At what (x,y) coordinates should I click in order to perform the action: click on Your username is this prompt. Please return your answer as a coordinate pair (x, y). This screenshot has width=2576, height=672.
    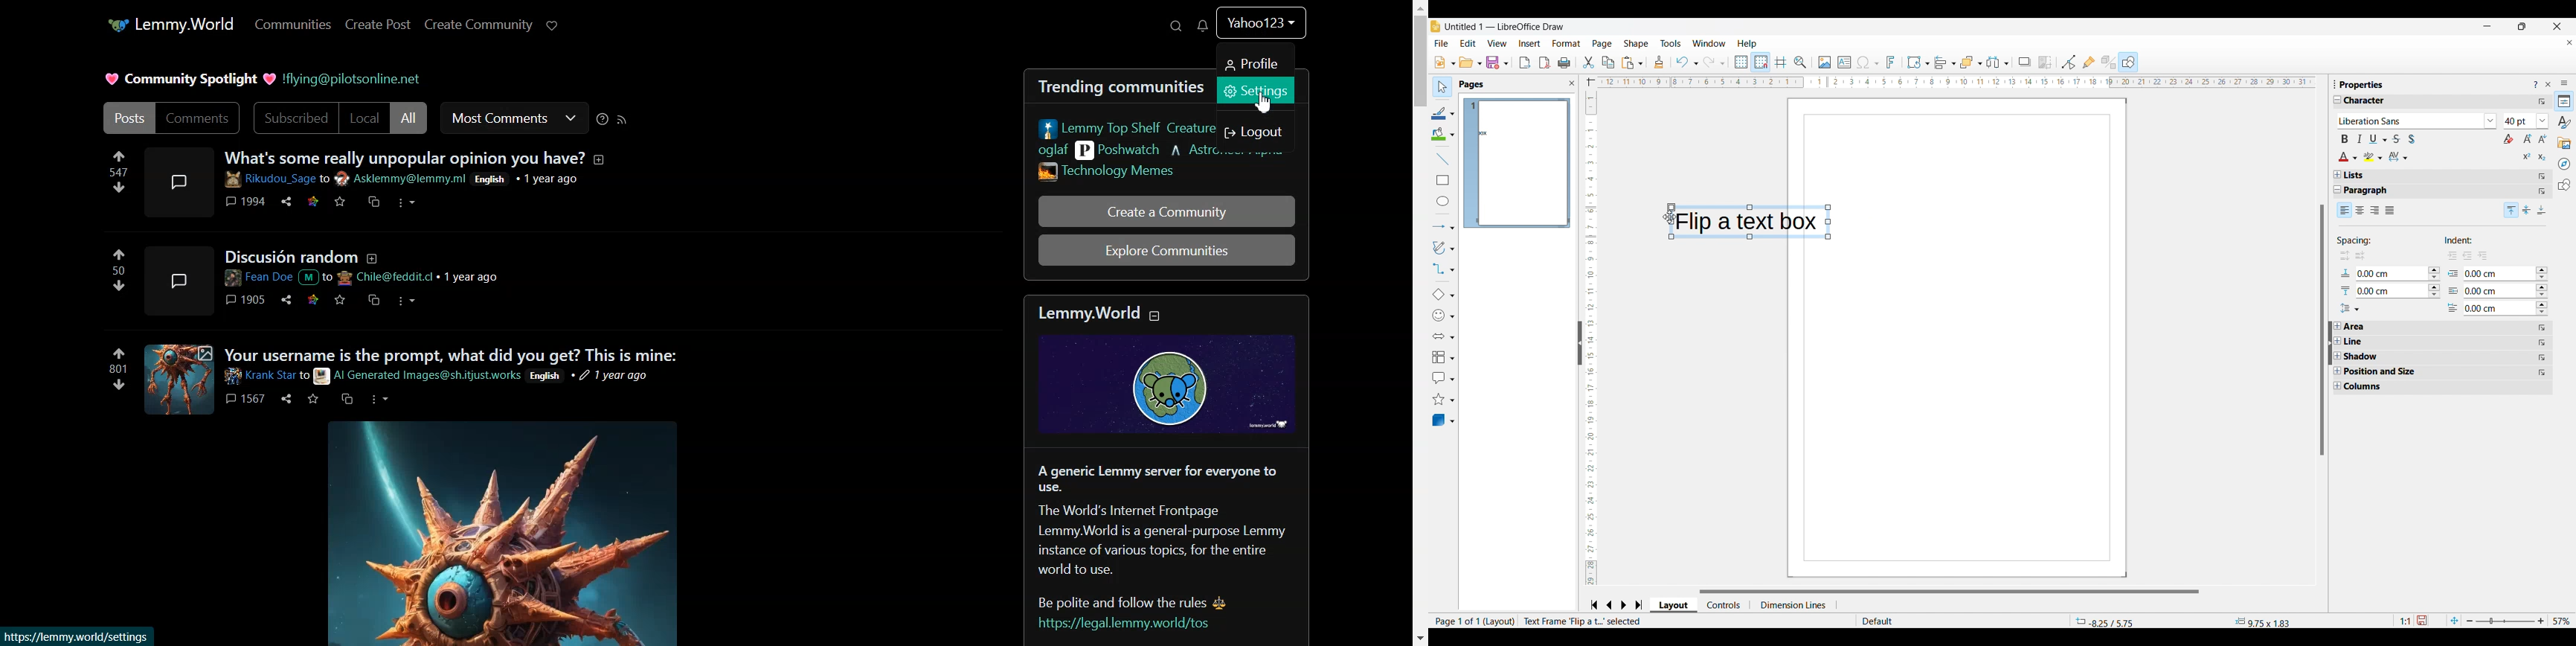
    Looking at the image, I should click on (406, 381).